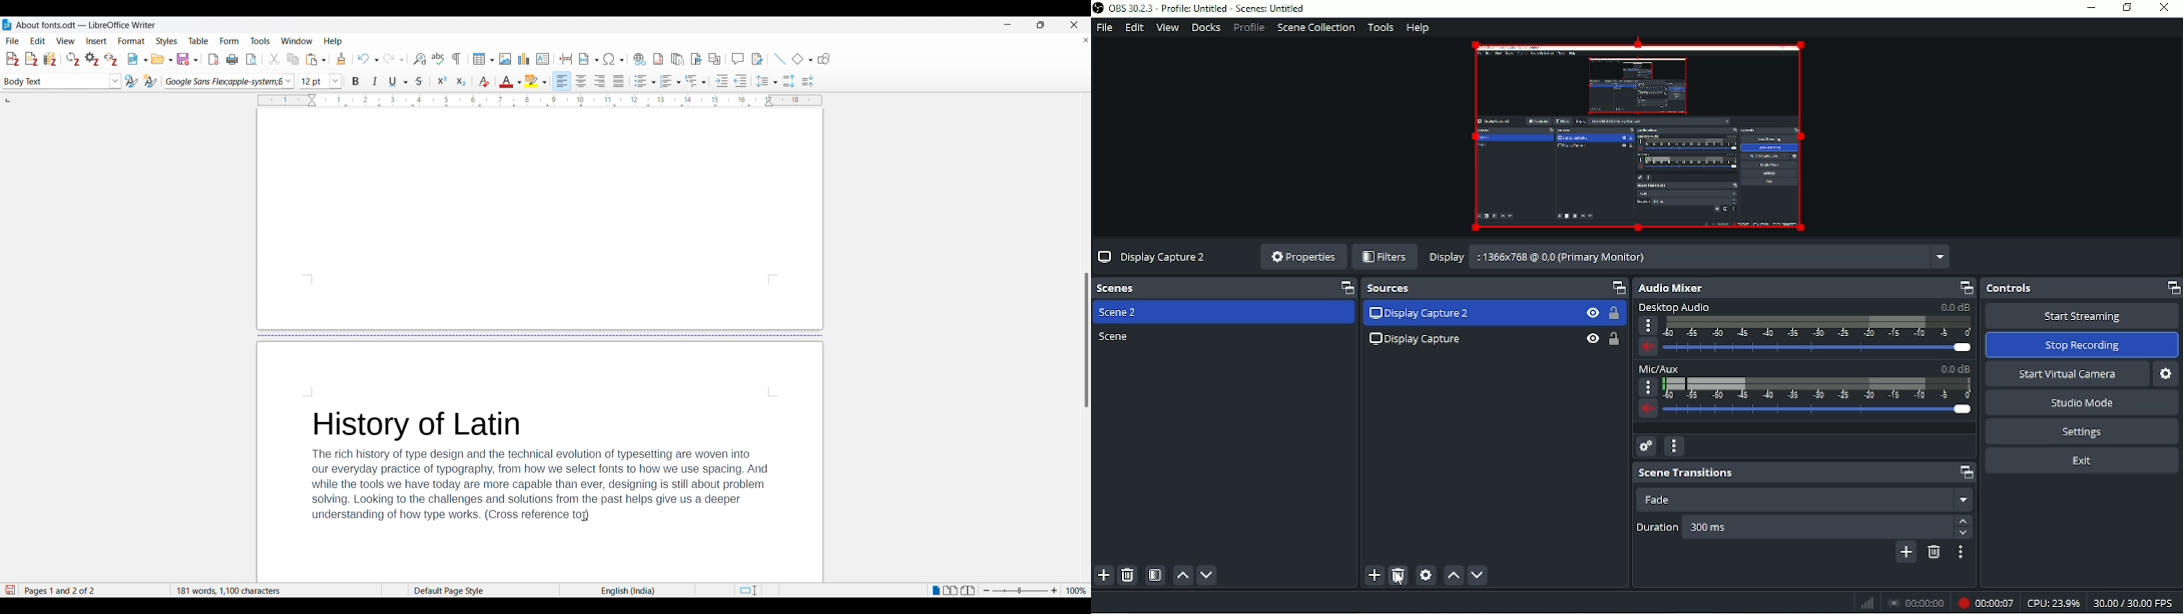 Image resolution: width=2184 pixels, height=616 pixels. I want to click on Insert comment, so click(738, 59).